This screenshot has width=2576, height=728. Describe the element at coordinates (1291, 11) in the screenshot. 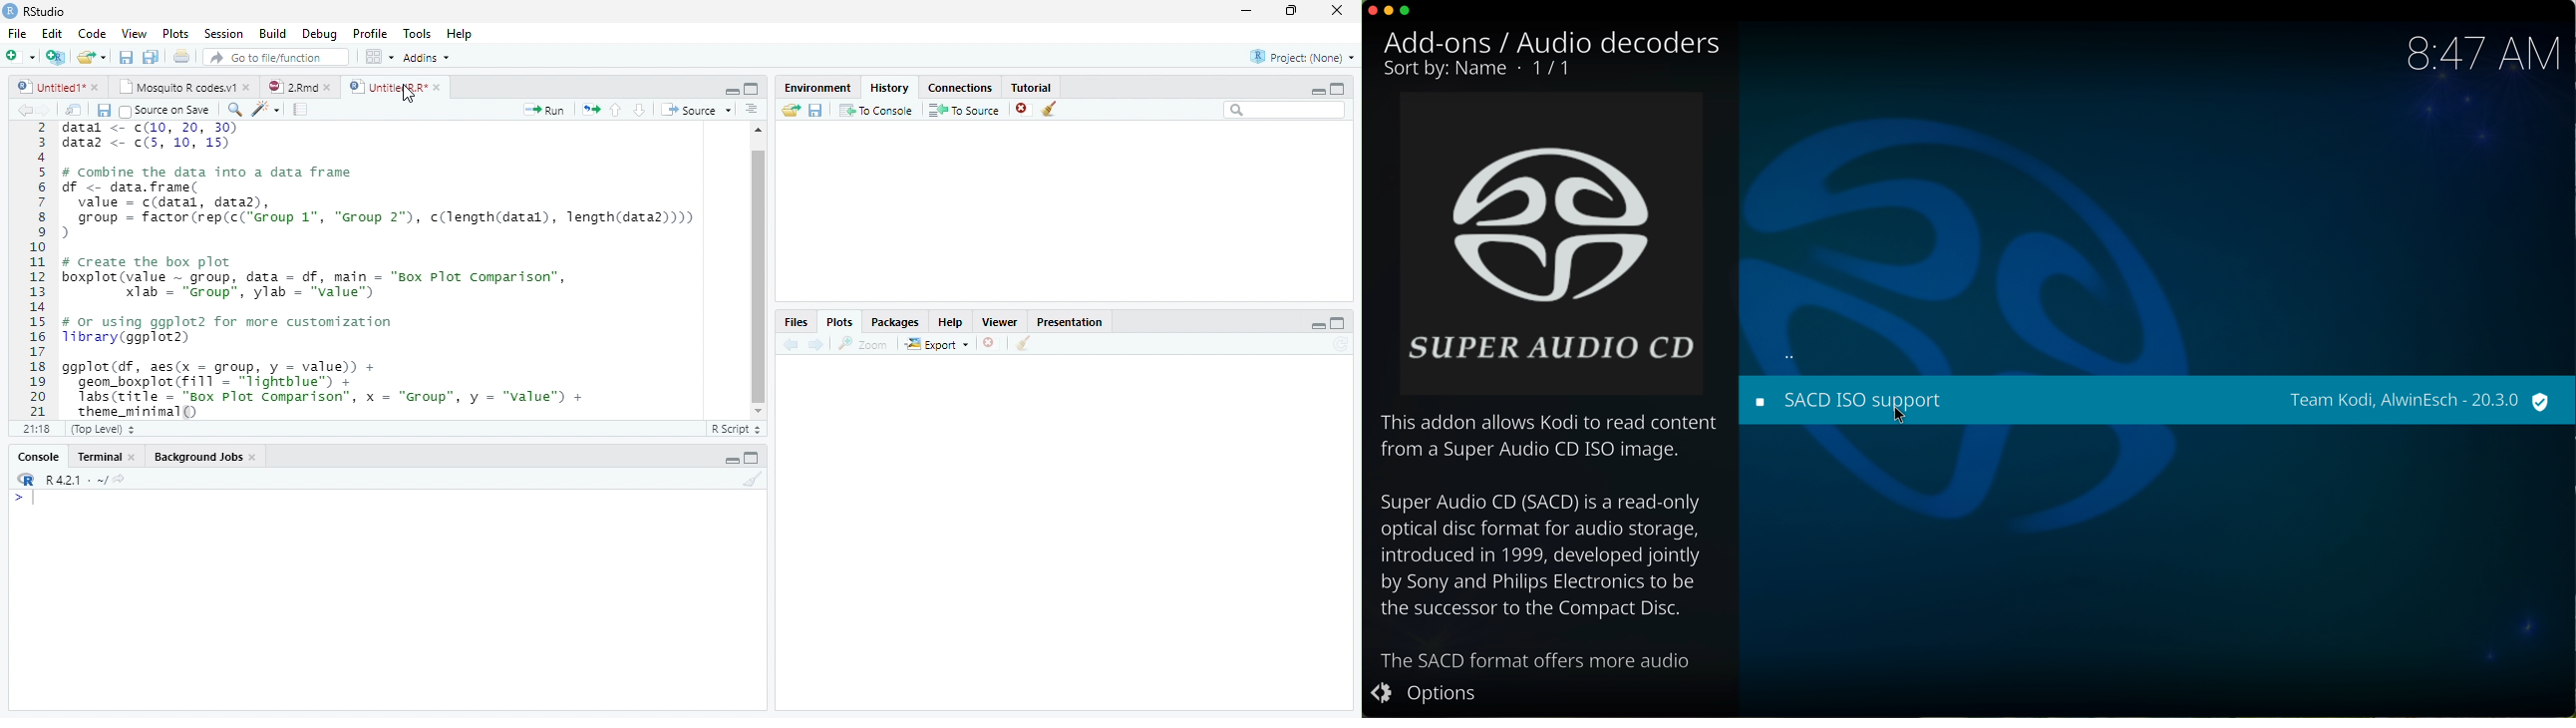

I see `restore` at that location.